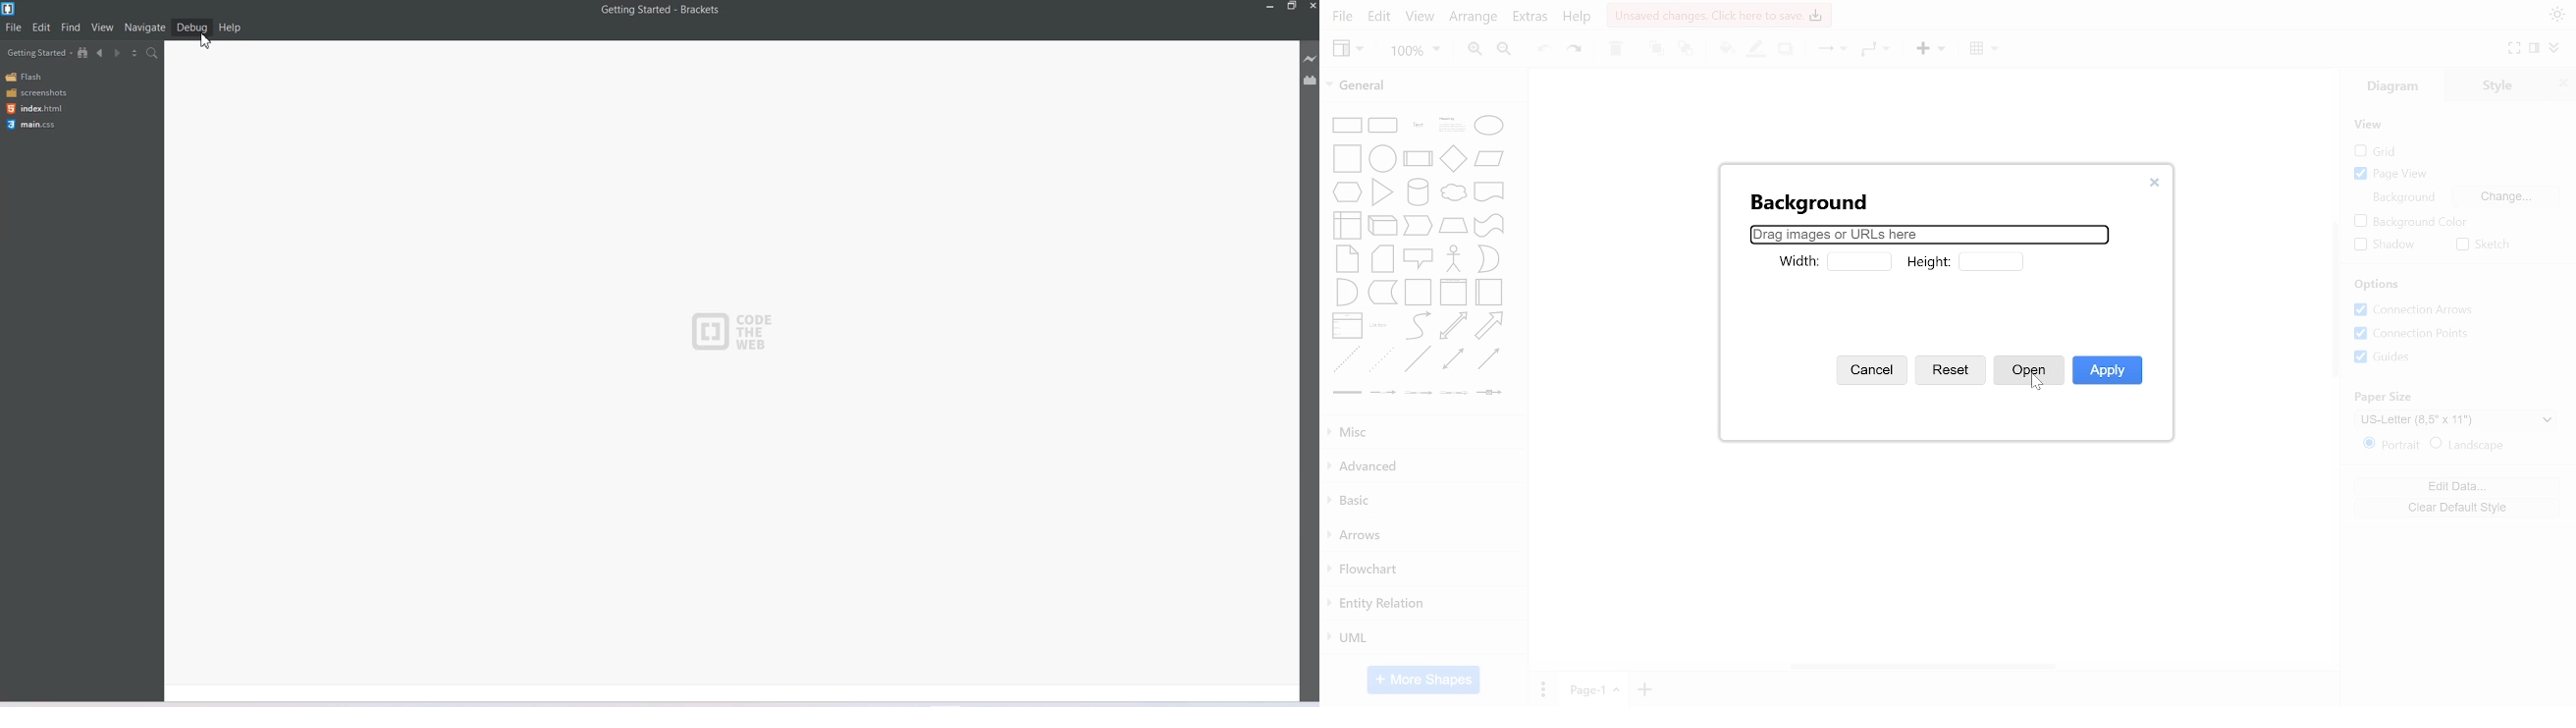 The height and width of the screenshot is (728, 2576). What do you see at coordinates (1506, 50) in the screenshot?
I see `zoom out` at bounding box center [1506, 50].